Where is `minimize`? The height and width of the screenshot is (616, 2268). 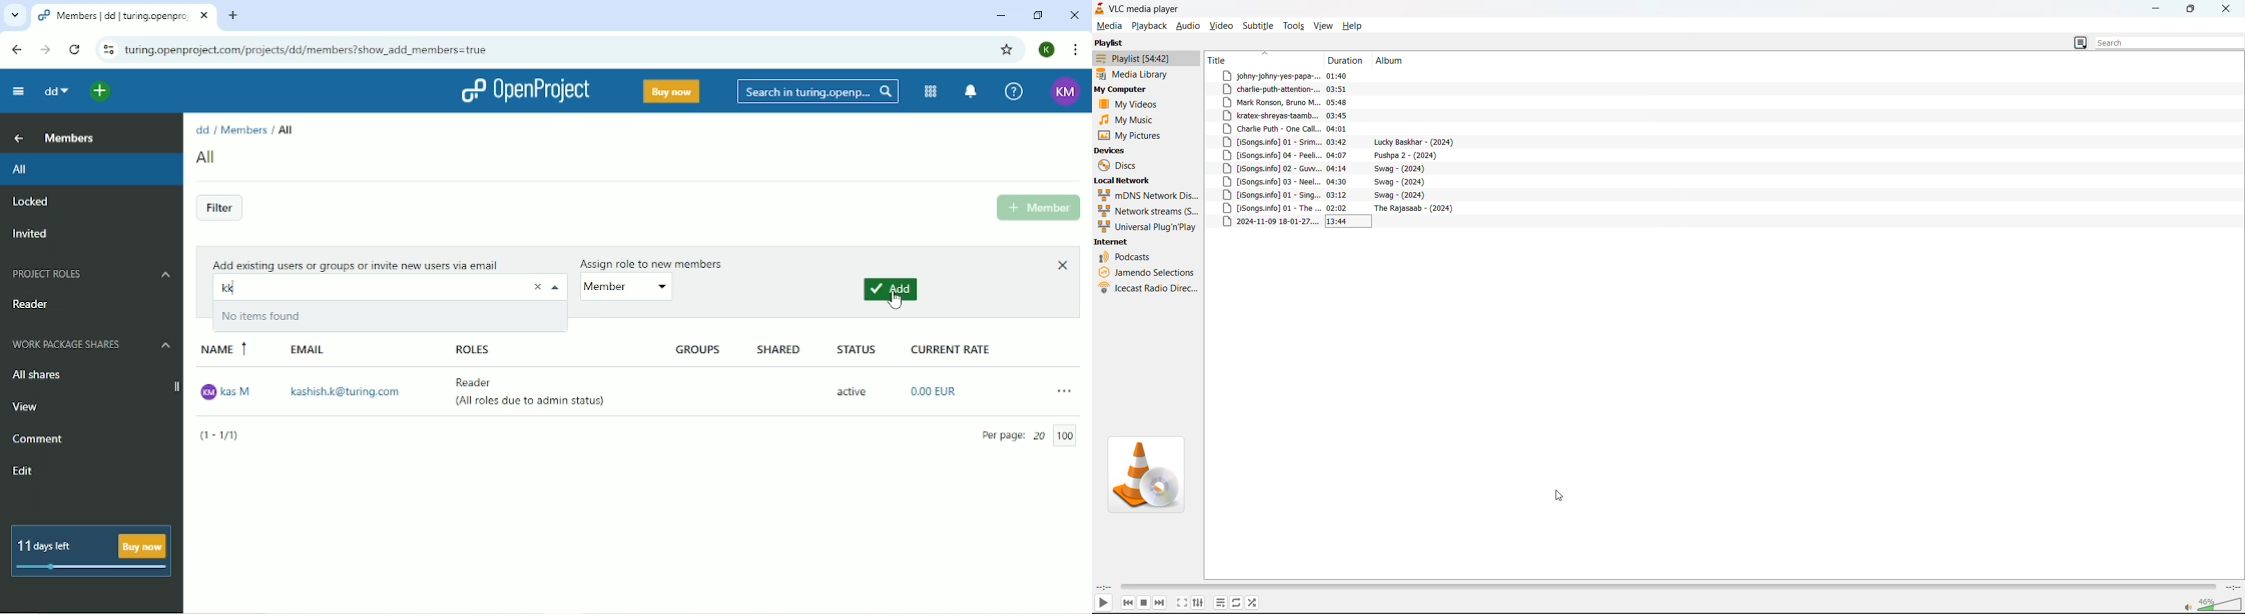
minimize is located at coordinates (2154, 8).